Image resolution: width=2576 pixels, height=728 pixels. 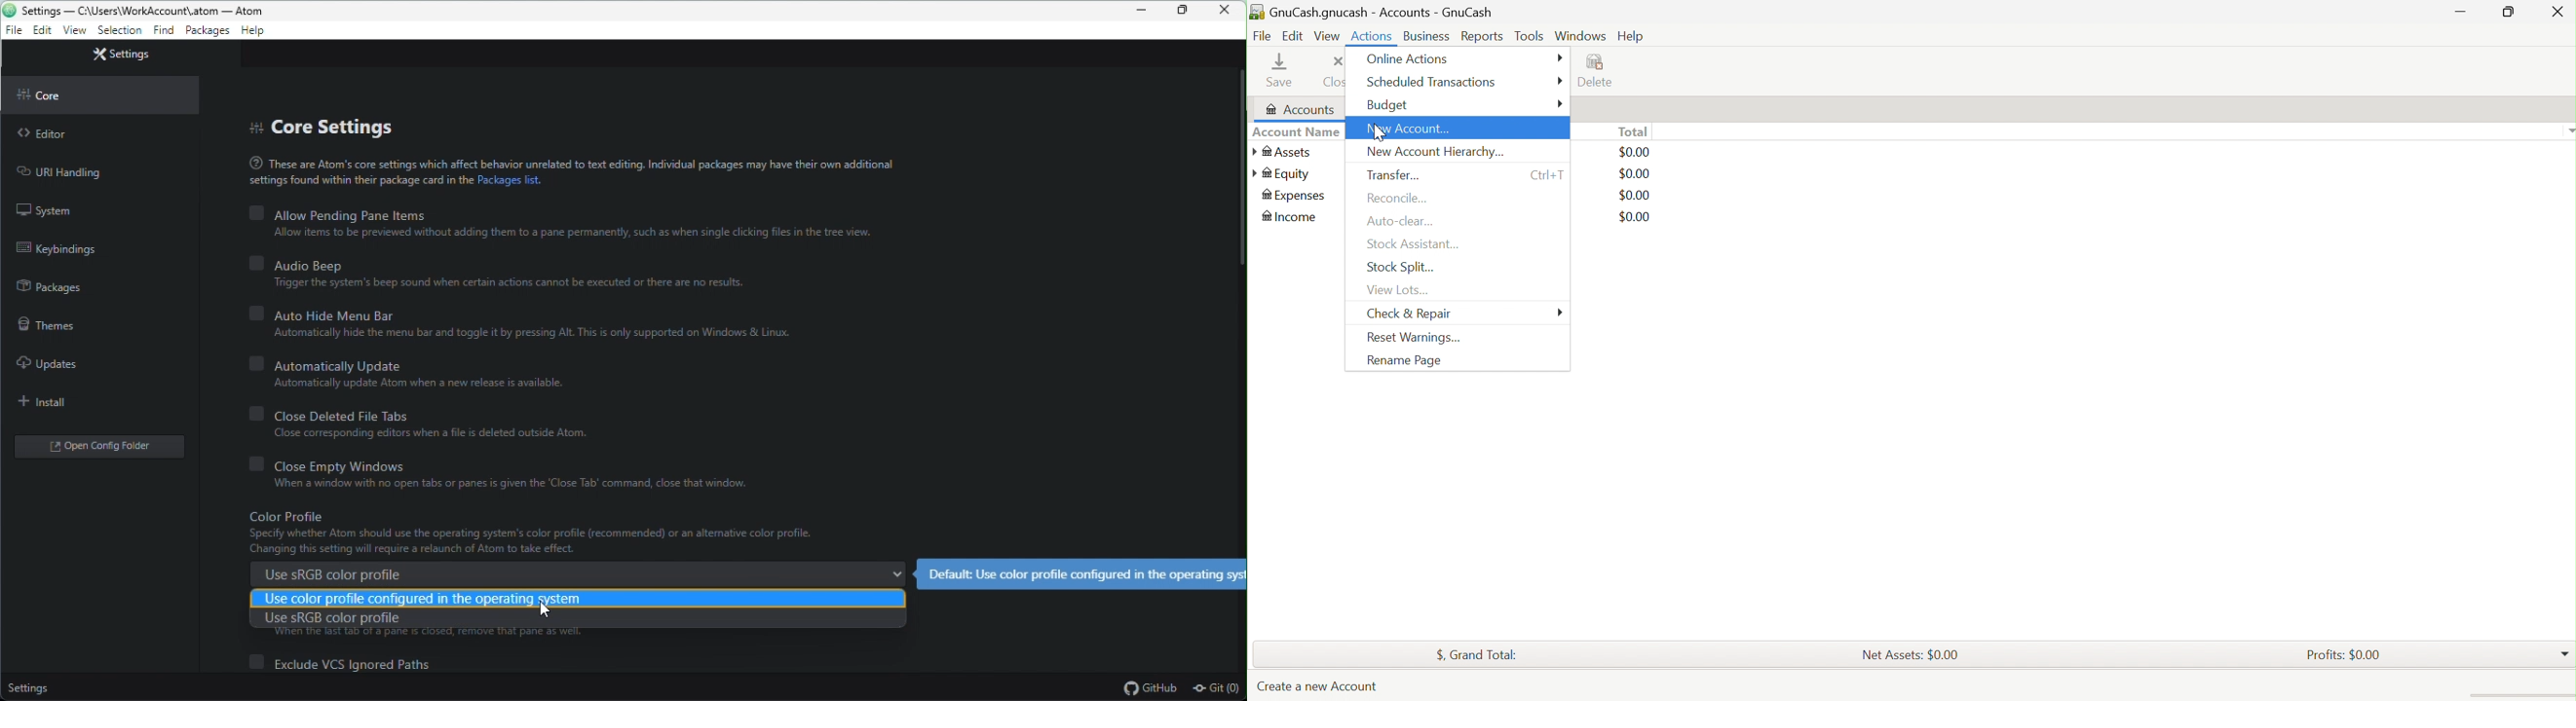 What do you see at coordinates (2347, 654) in the screenshot?
I see `Profits: $0.00` at bounding box center [2347, 654].